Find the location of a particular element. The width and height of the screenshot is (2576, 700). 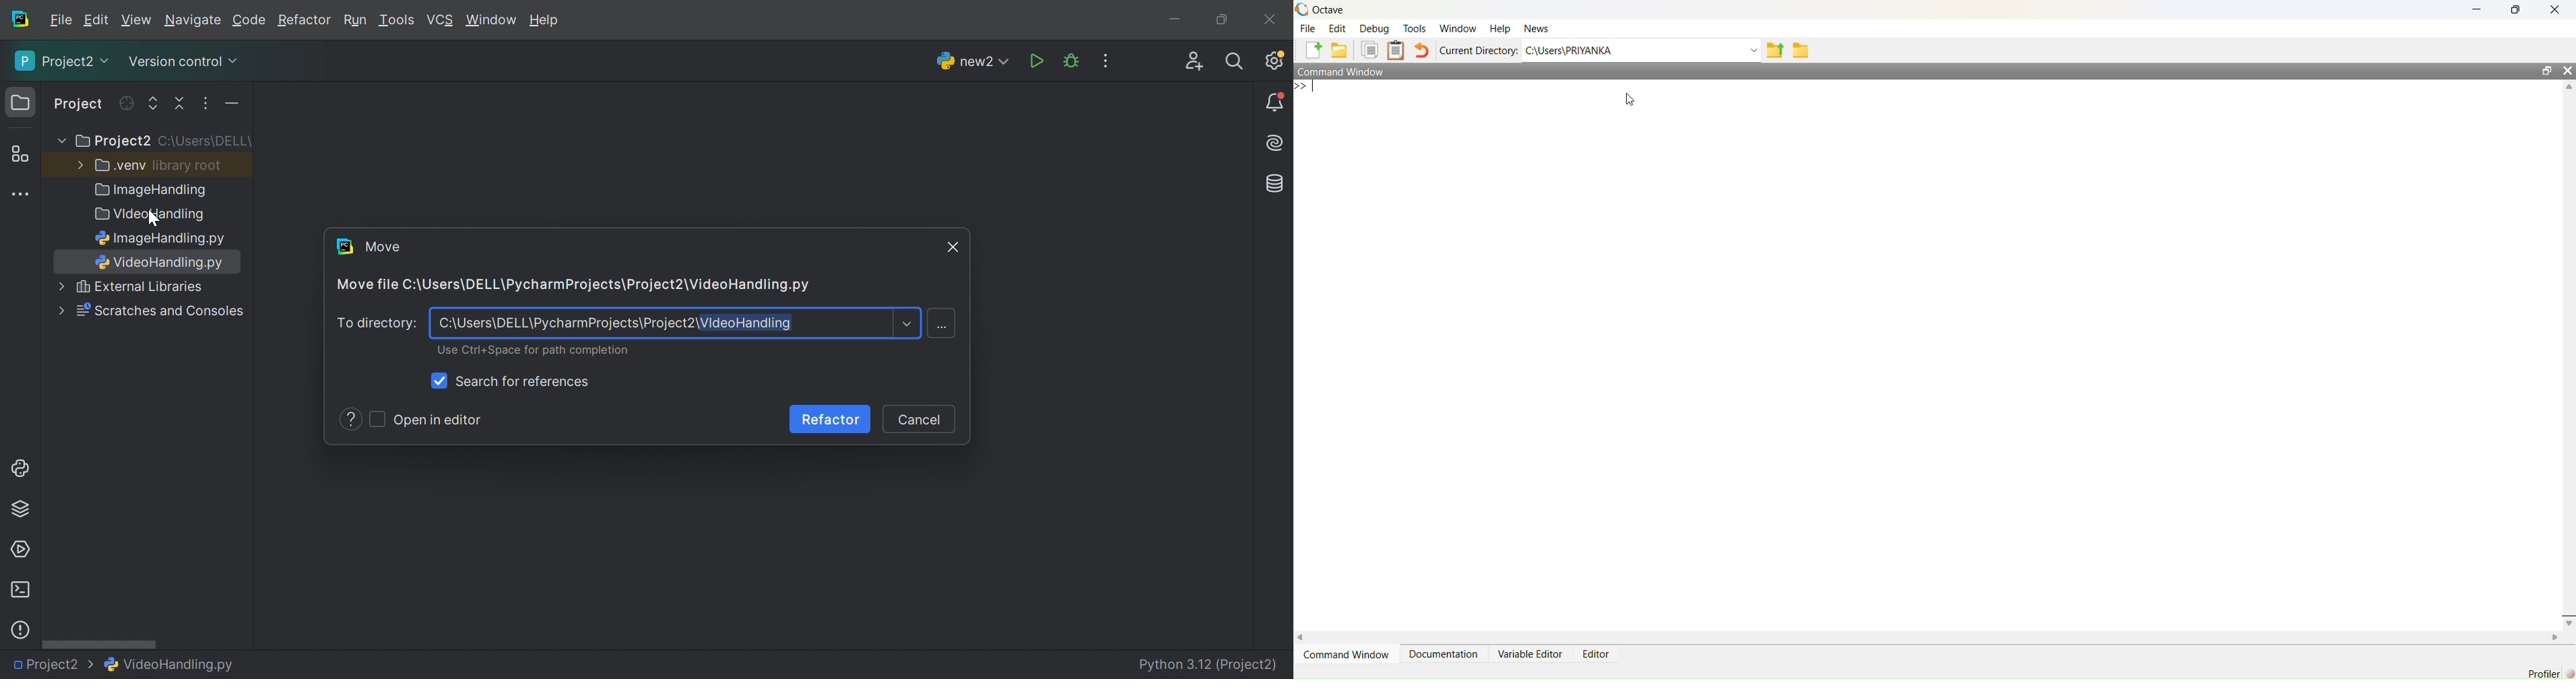

Open an existing file in editor is located at coordinates (1339, 50).